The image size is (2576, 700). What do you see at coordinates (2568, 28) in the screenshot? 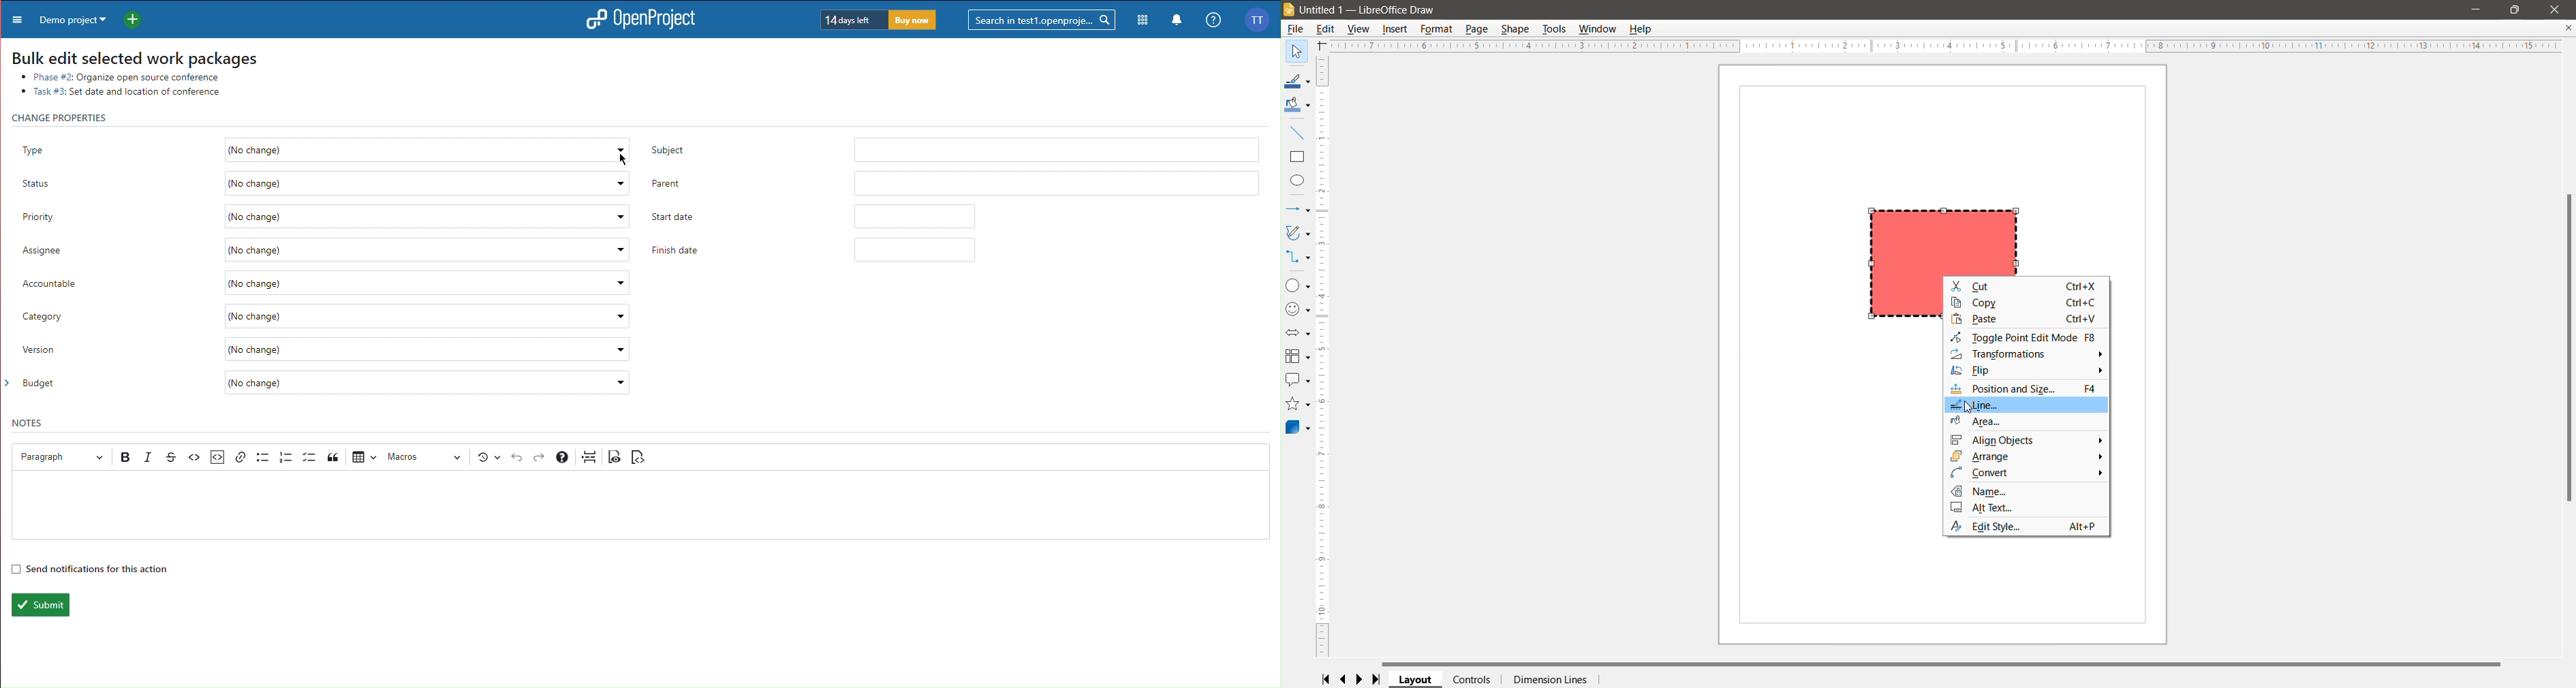
I see `Close Document` at bounding box center [2568, 28].